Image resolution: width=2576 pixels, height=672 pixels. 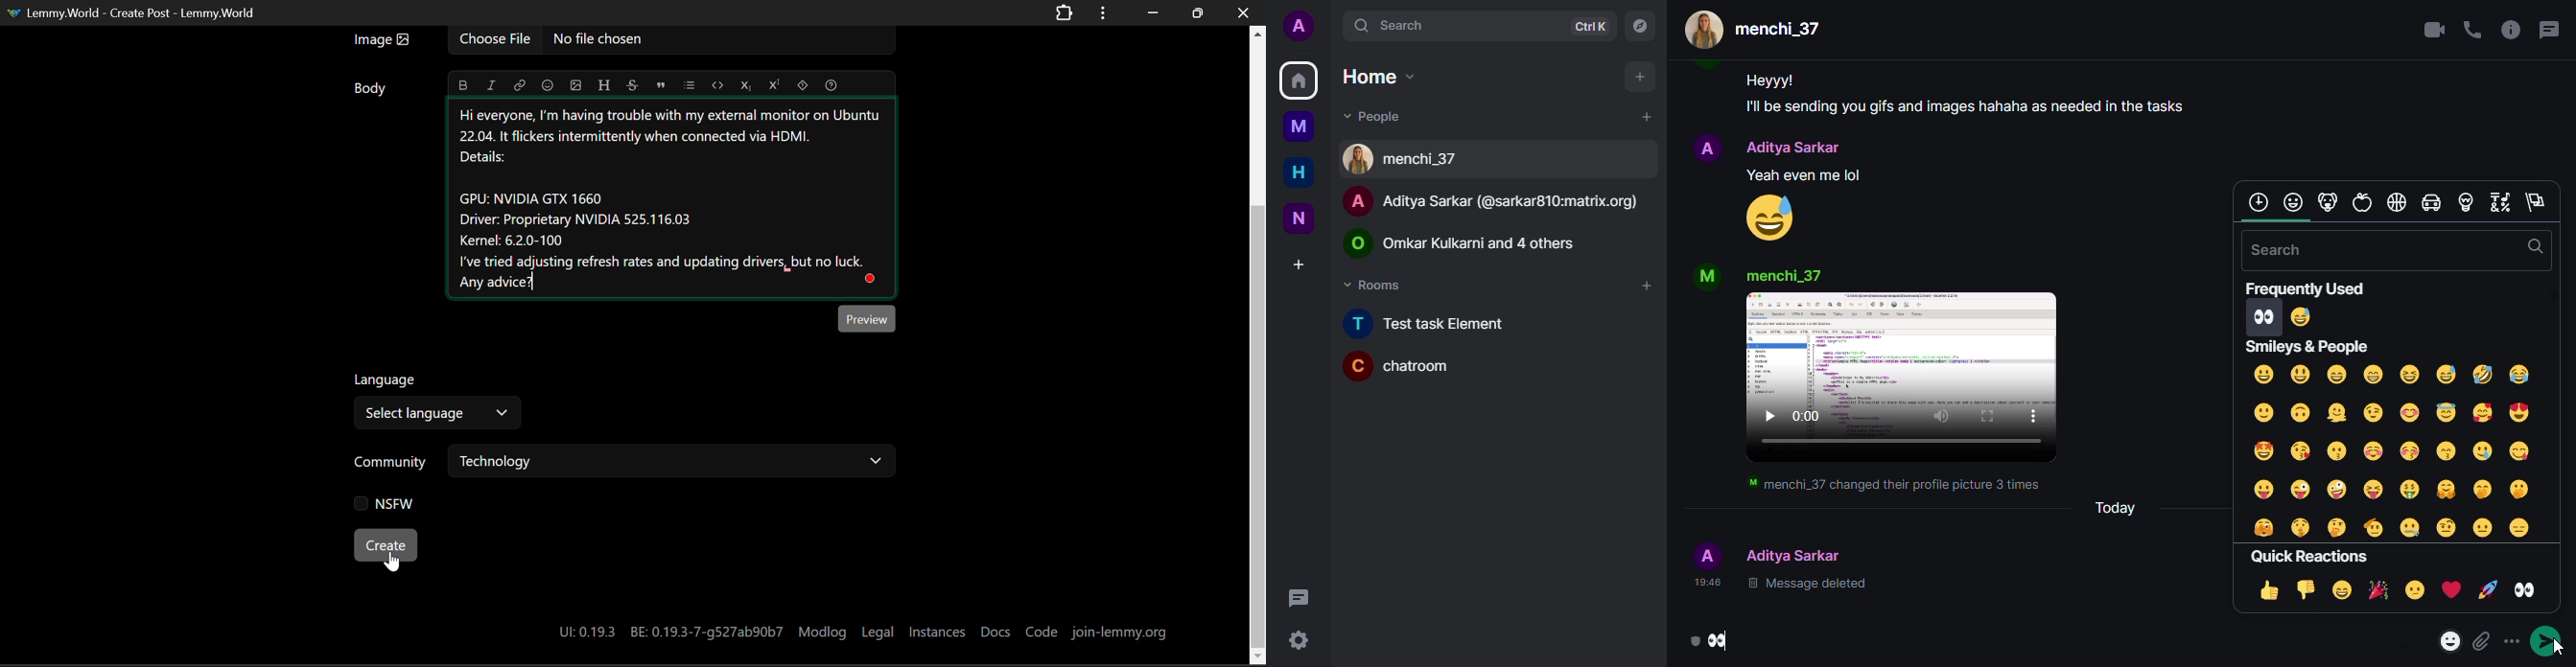 I want to click on I'll be sending you gifts and images hahaha as needed in the tasks., so click(x=1968, y=108).